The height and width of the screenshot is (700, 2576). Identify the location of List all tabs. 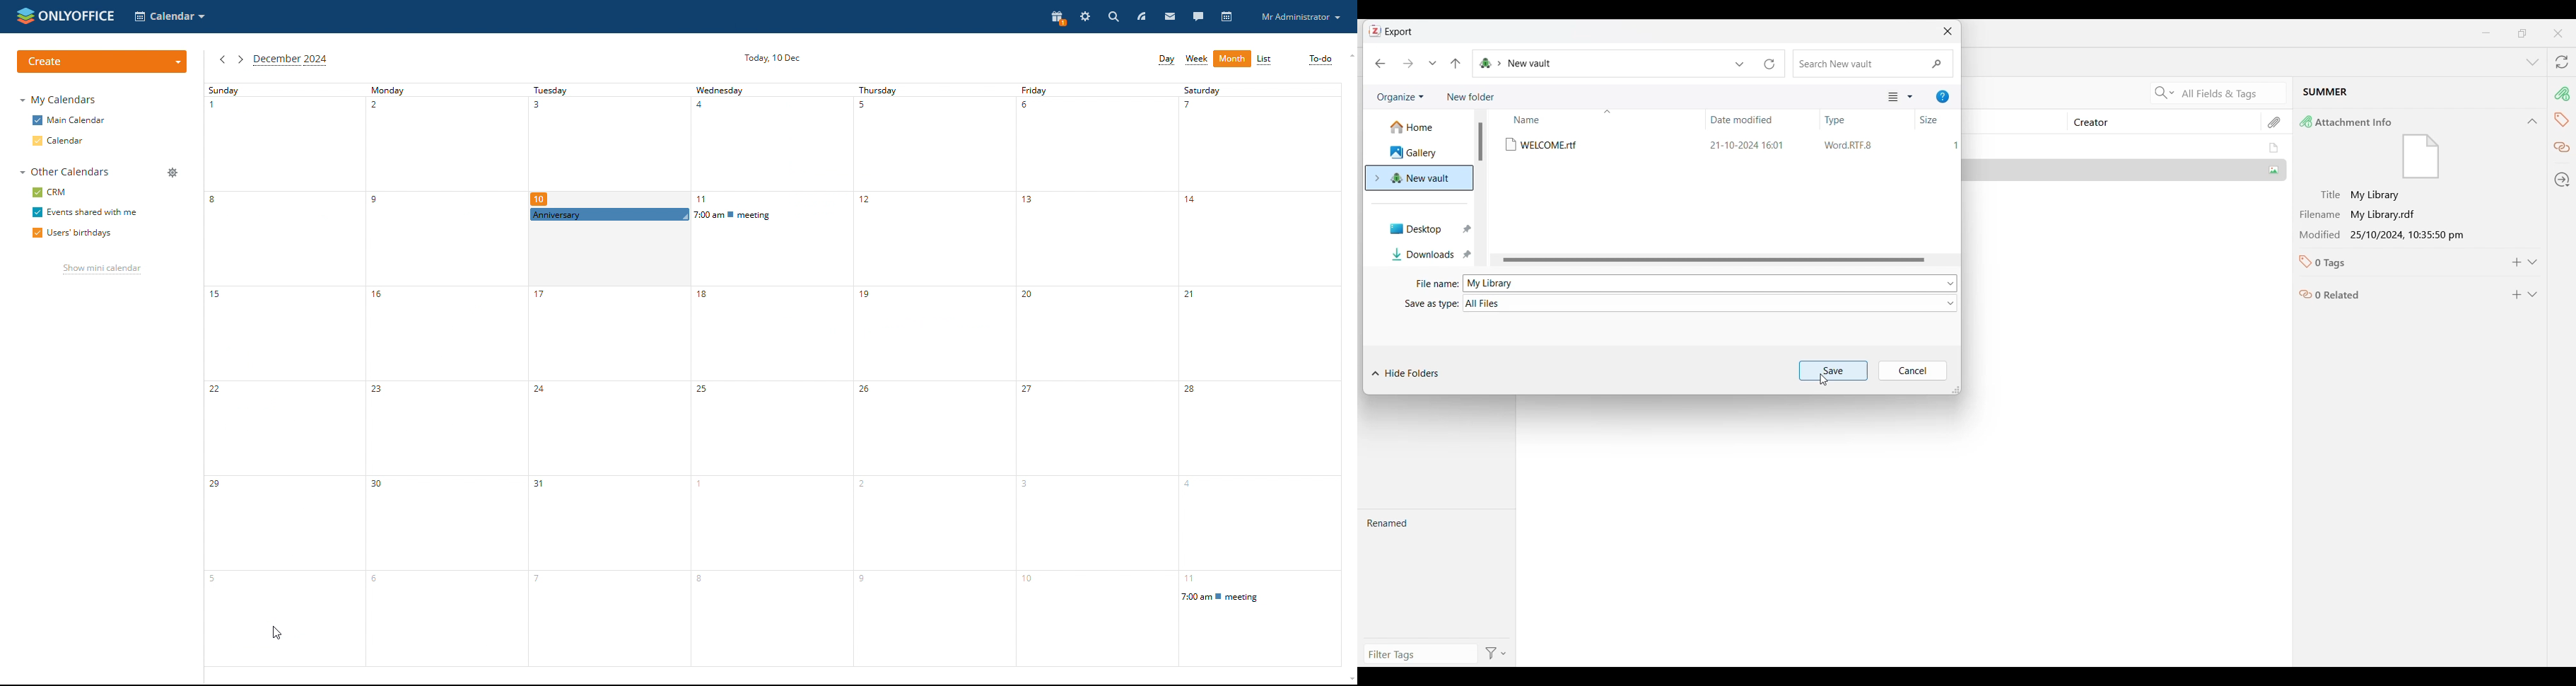
(2533, 62).